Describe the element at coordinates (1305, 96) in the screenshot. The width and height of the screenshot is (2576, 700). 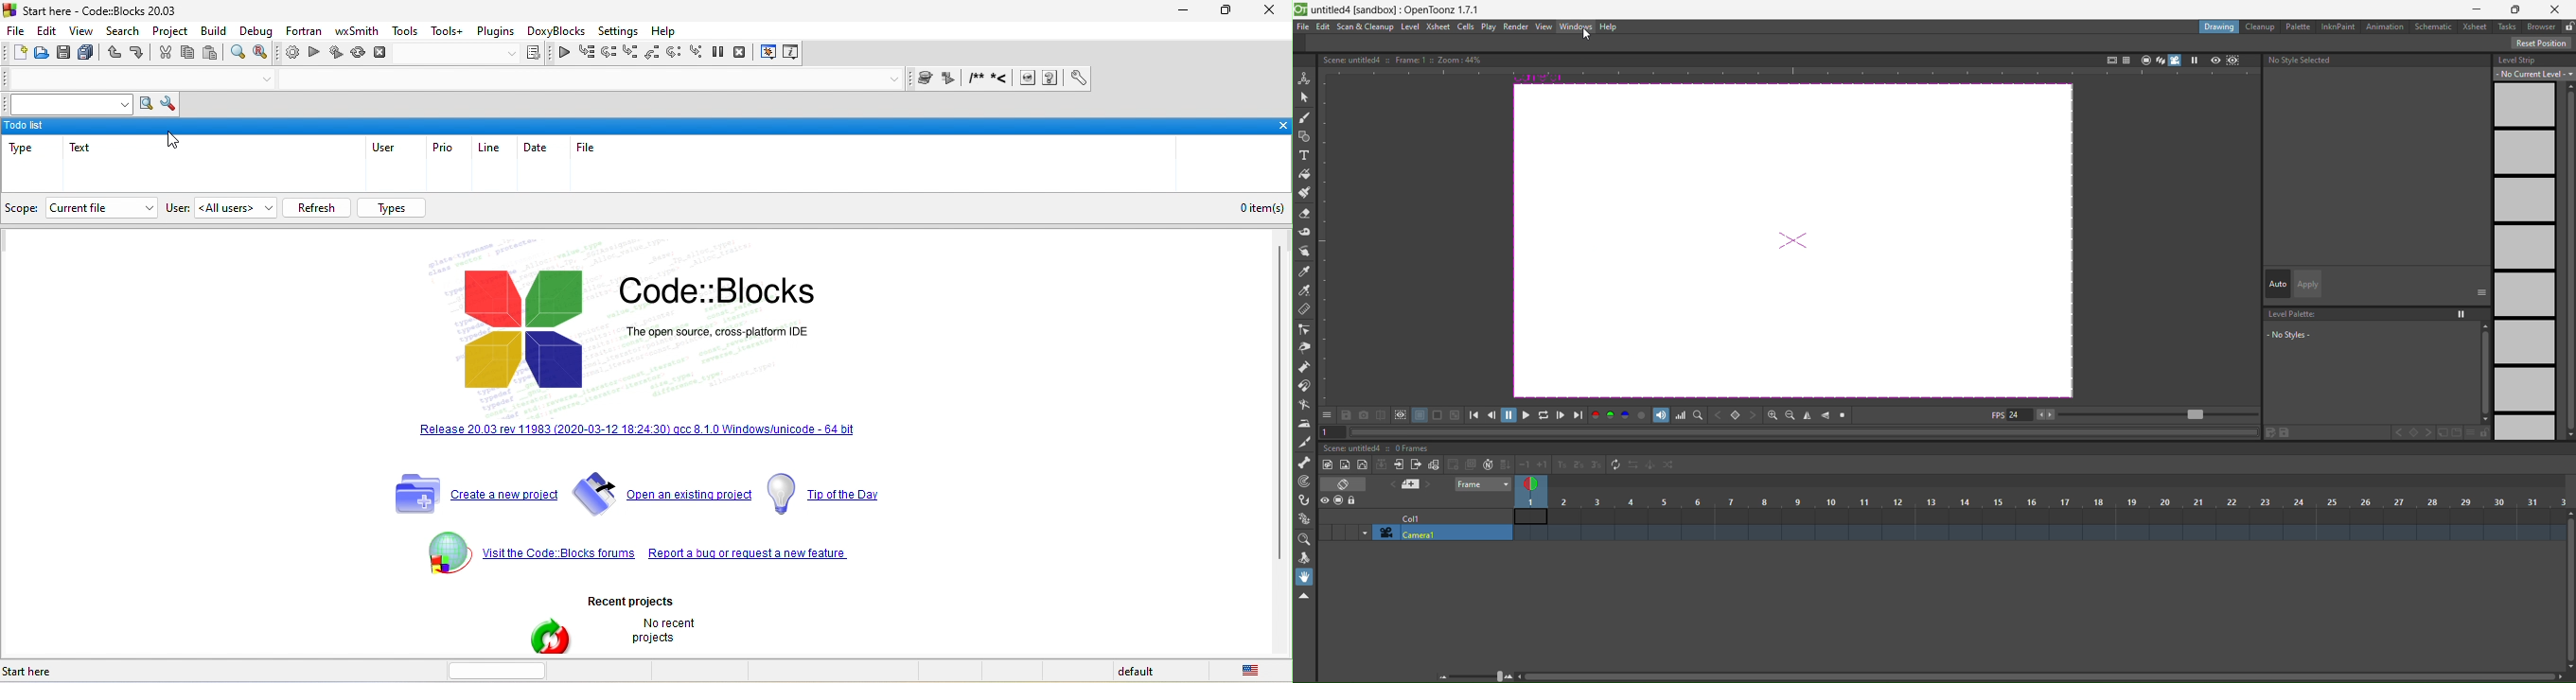
I see `selection tool` at that location.